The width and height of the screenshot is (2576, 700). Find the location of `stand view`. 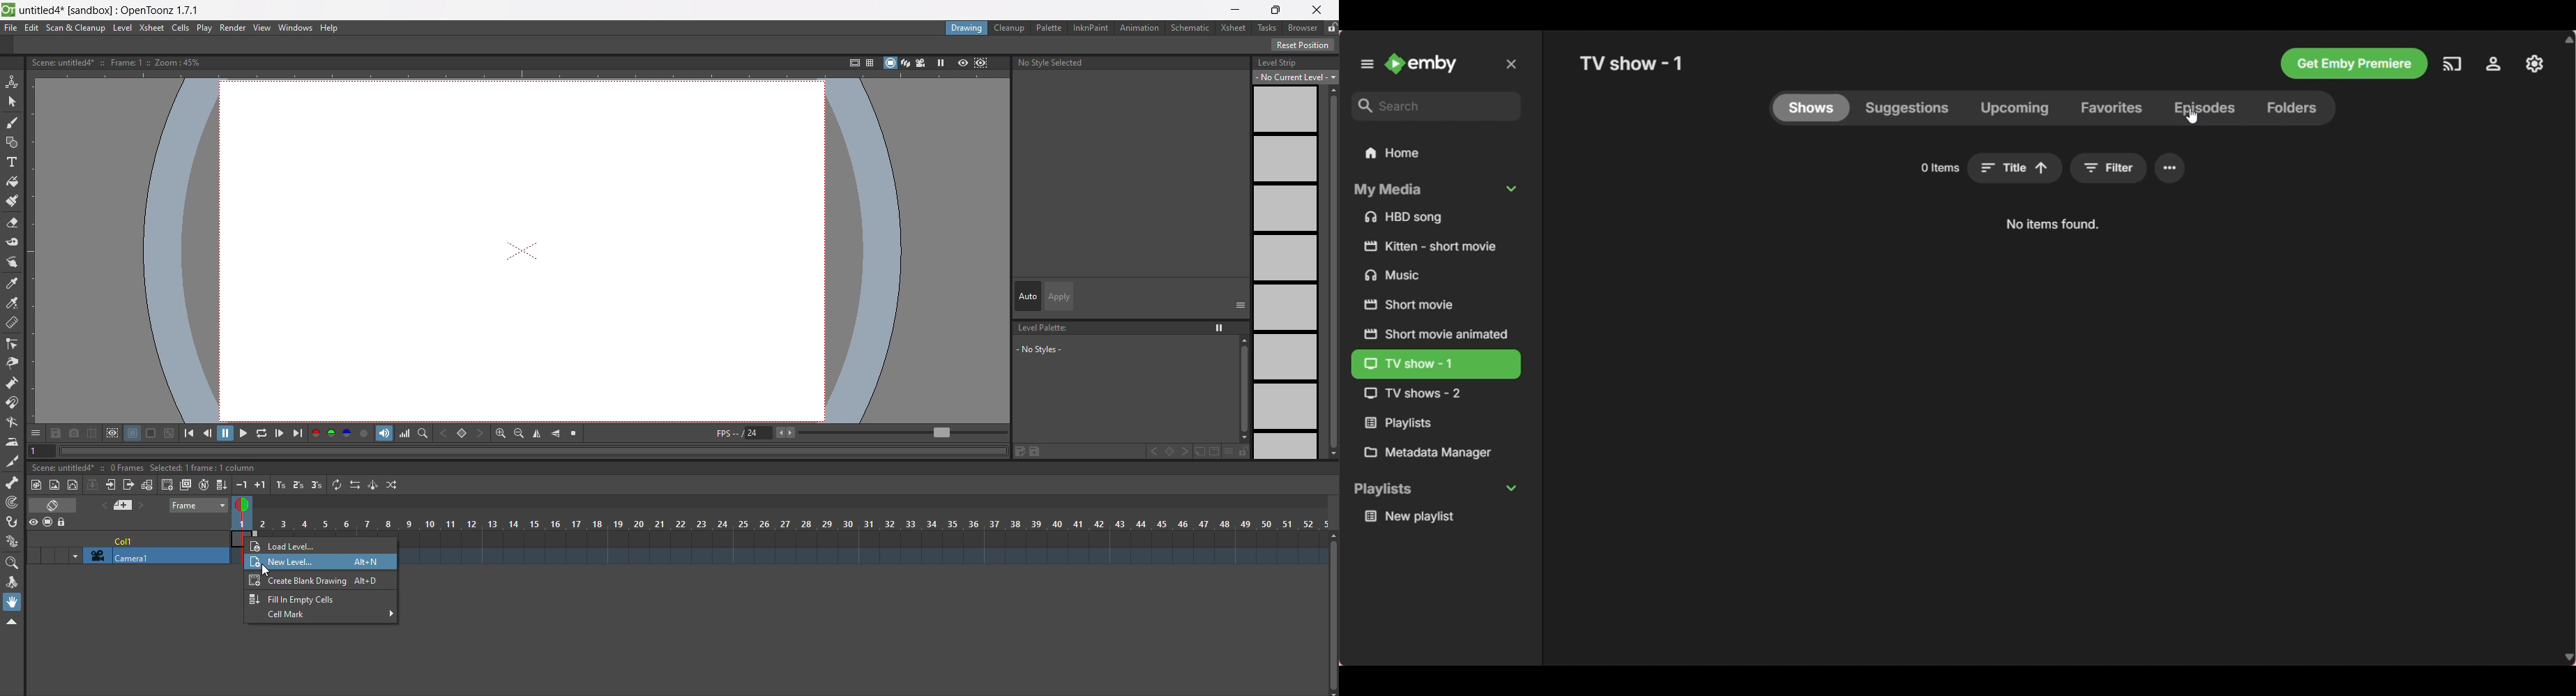

stand view is located at coordinates (896, 63).